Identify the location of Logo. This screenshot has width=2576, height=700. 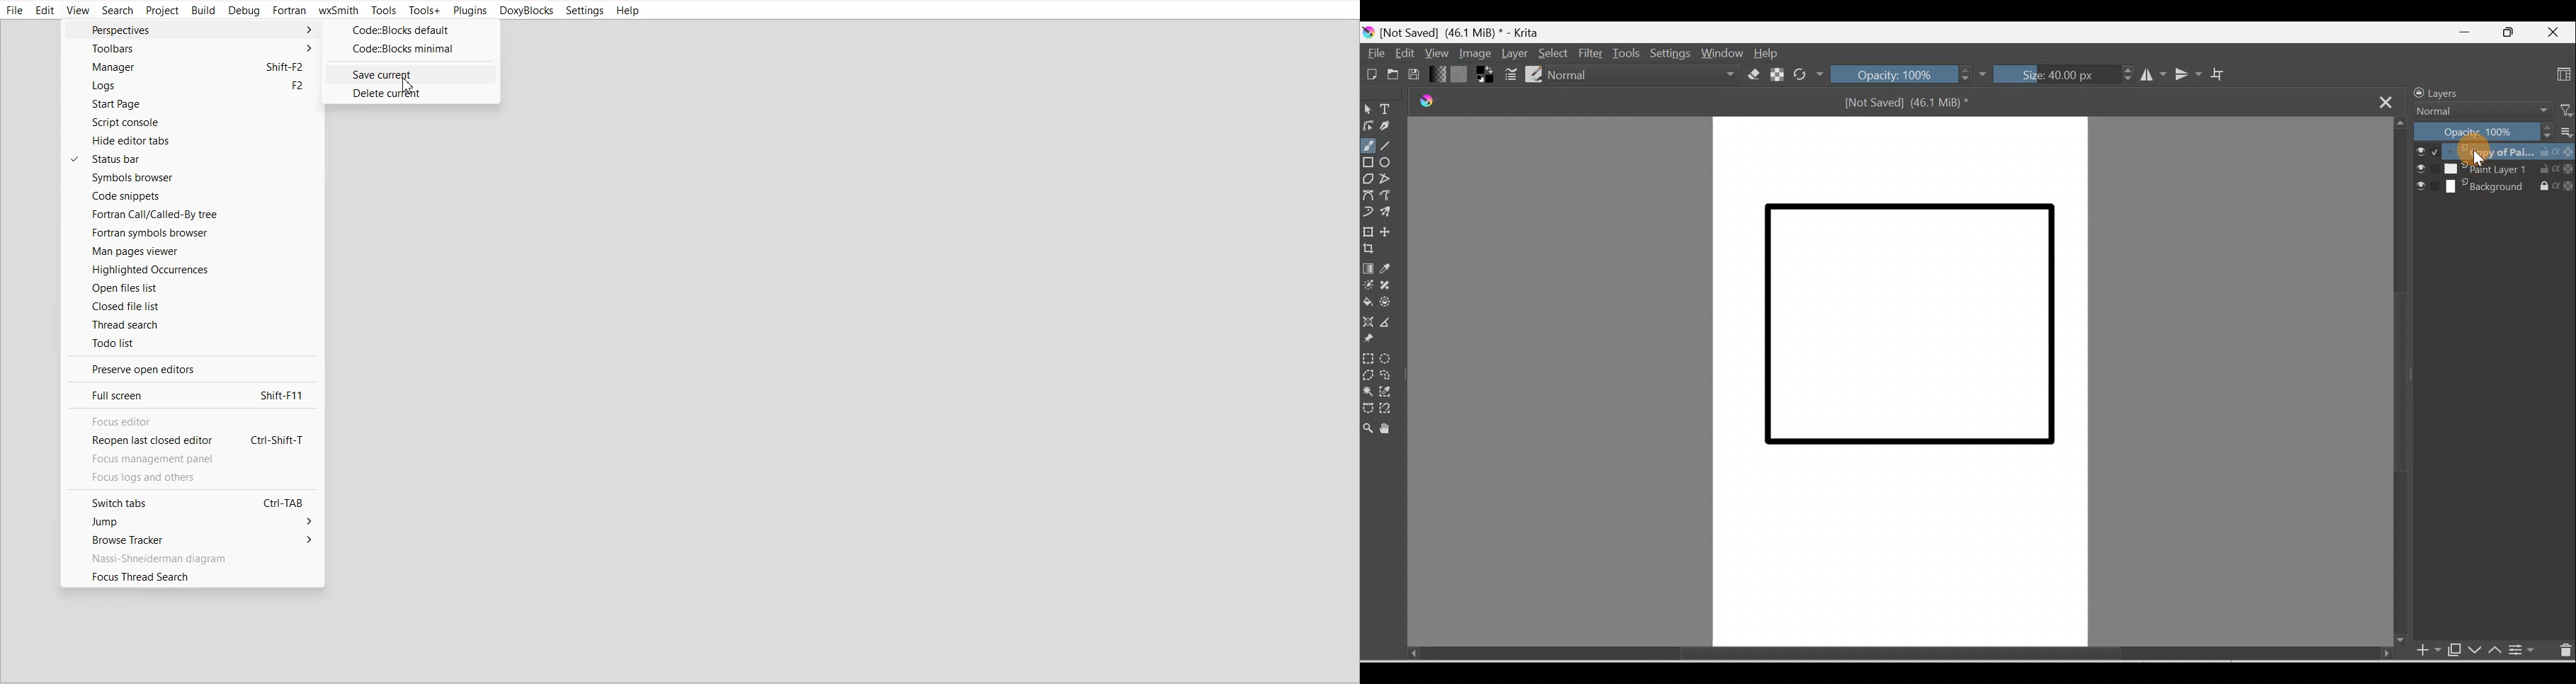
(1423, 103).